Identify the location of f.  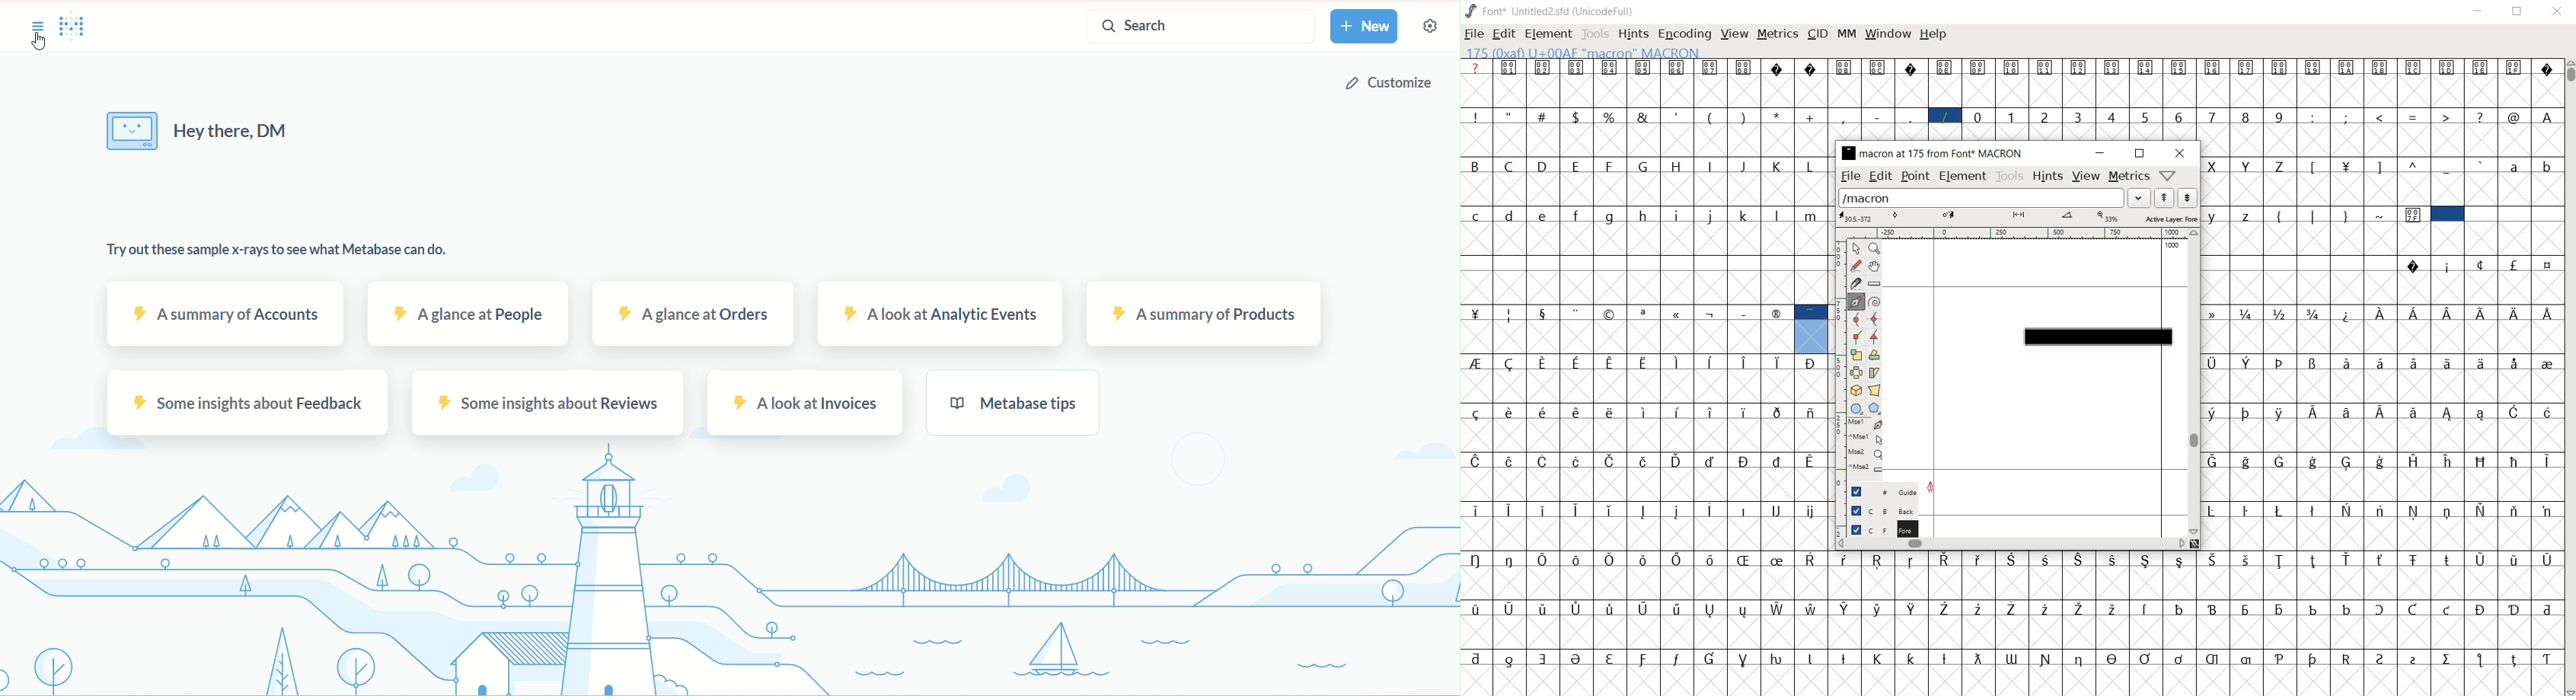
(1579, 214).